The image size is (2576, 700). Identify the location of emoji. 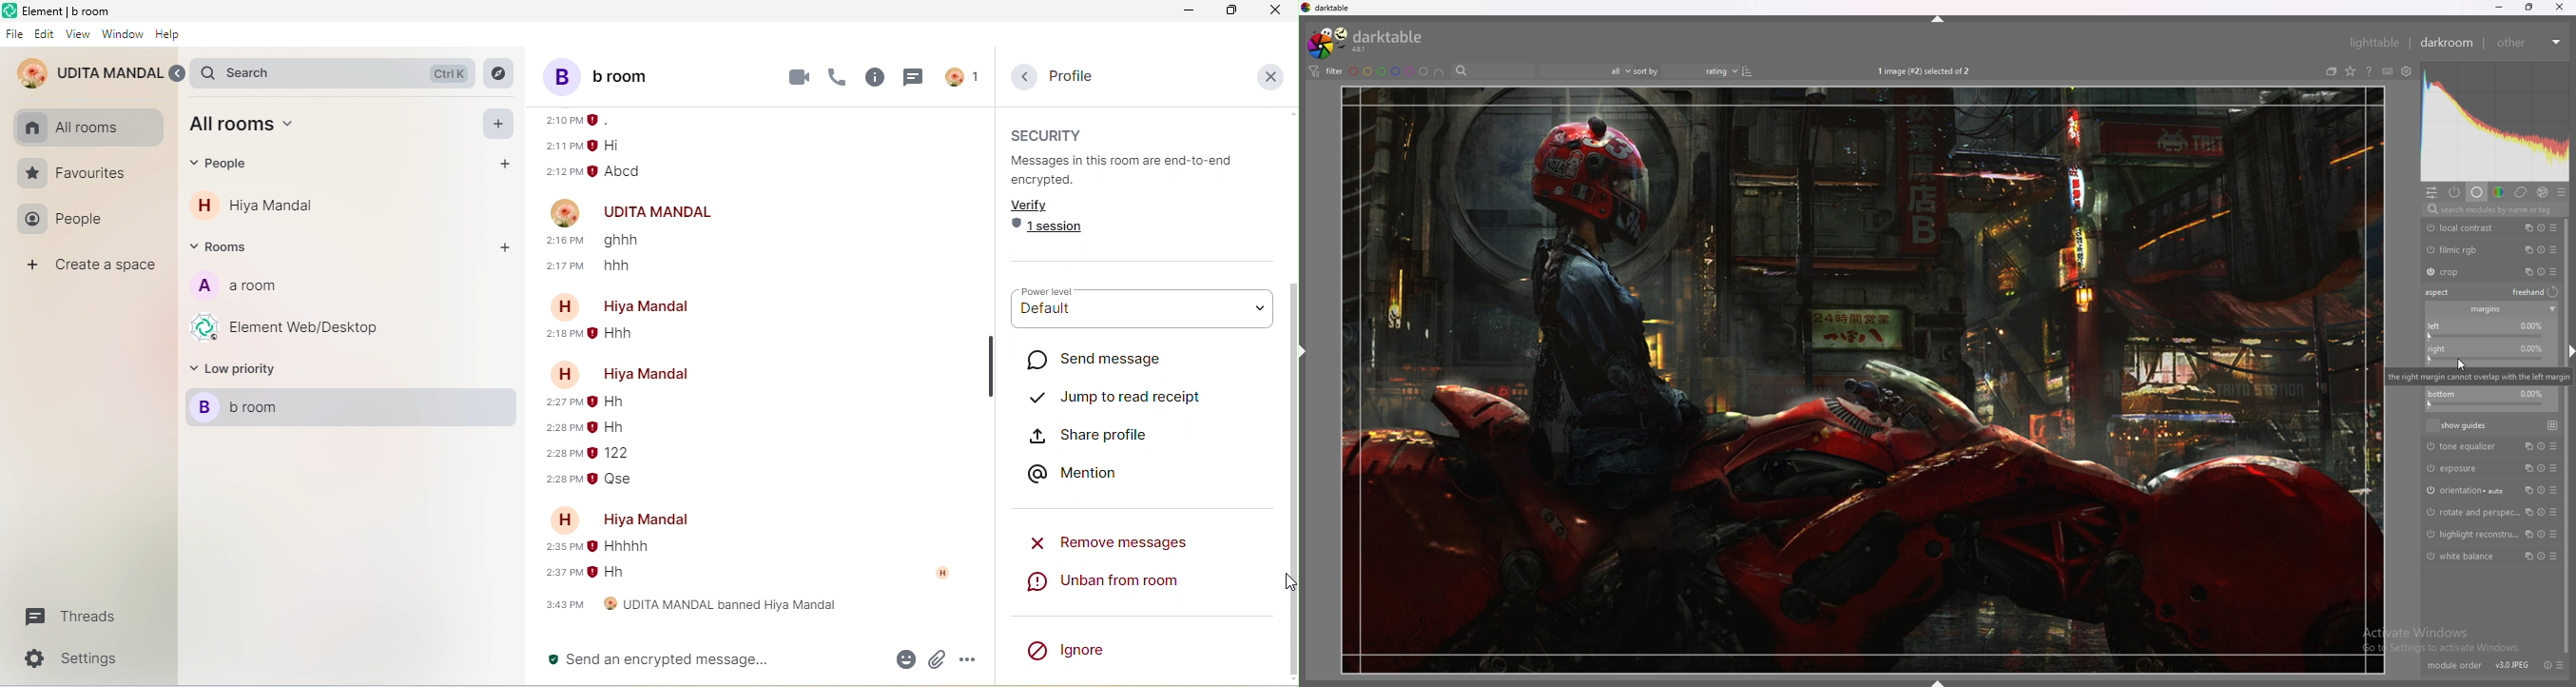
(902, 658).